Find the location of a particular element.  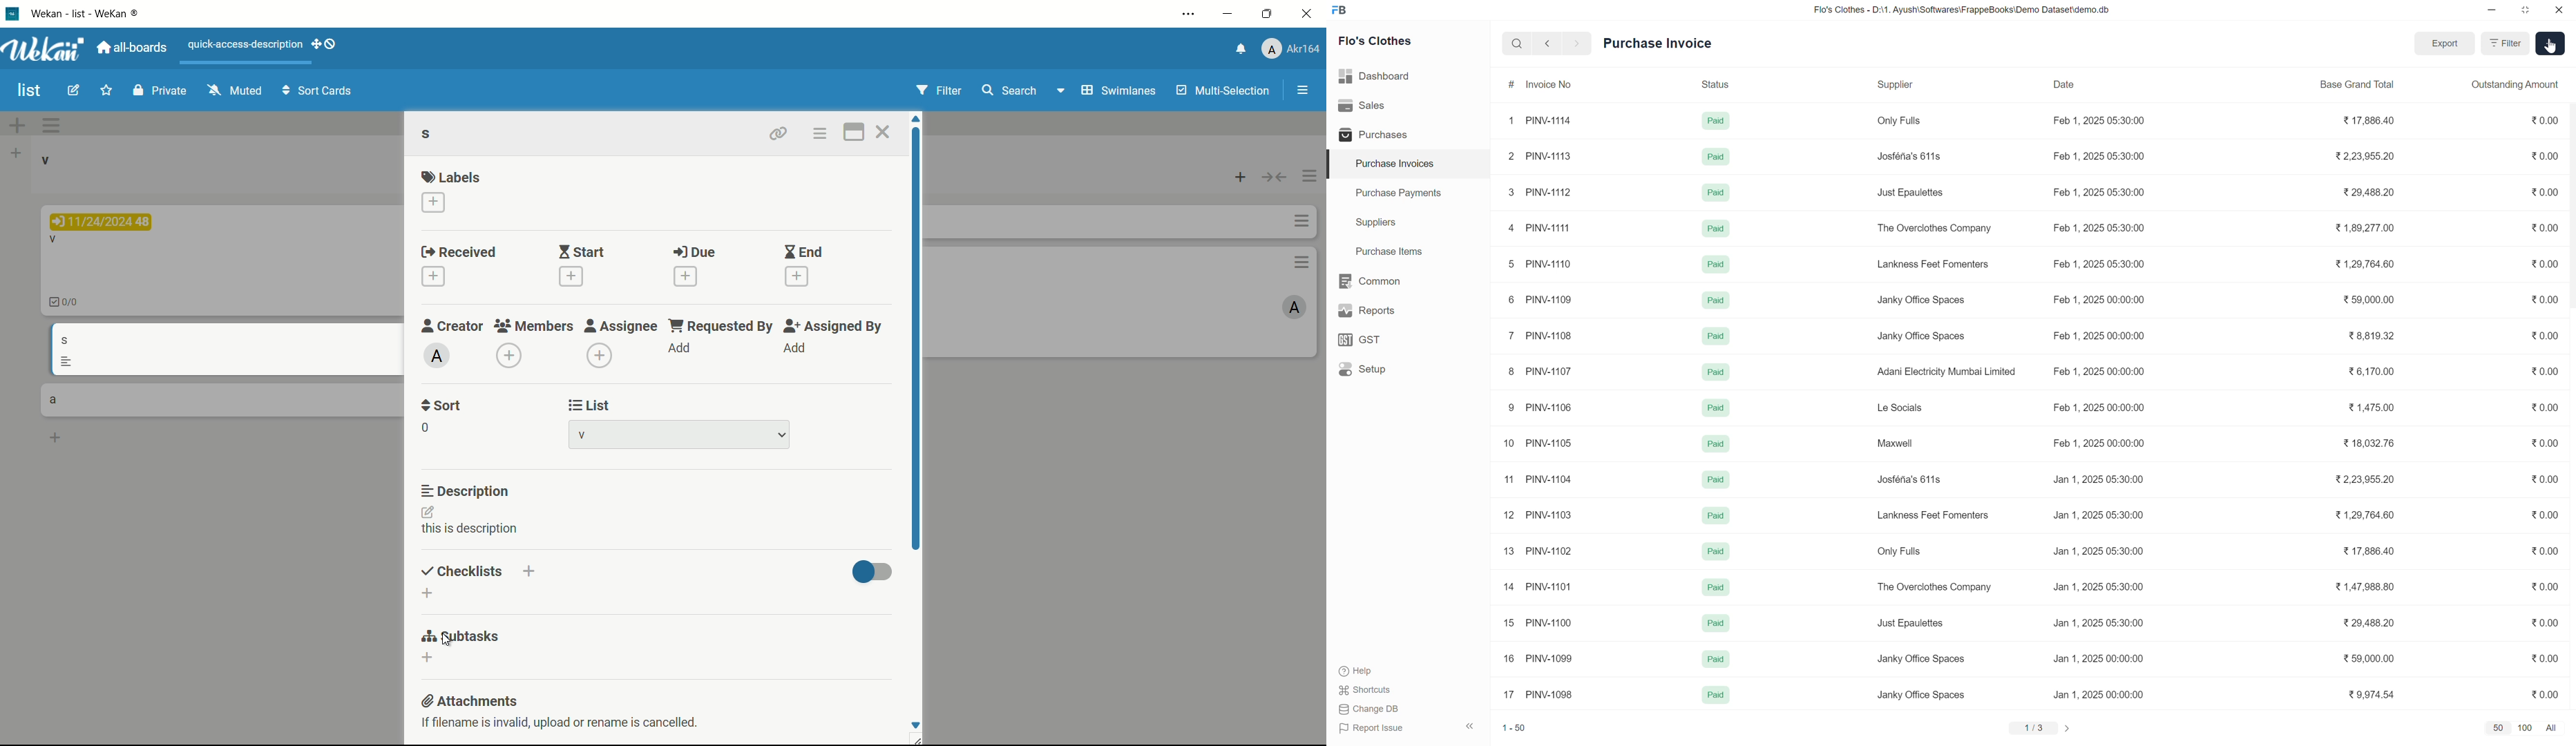

Paid is located at coordinates (1717, 156).